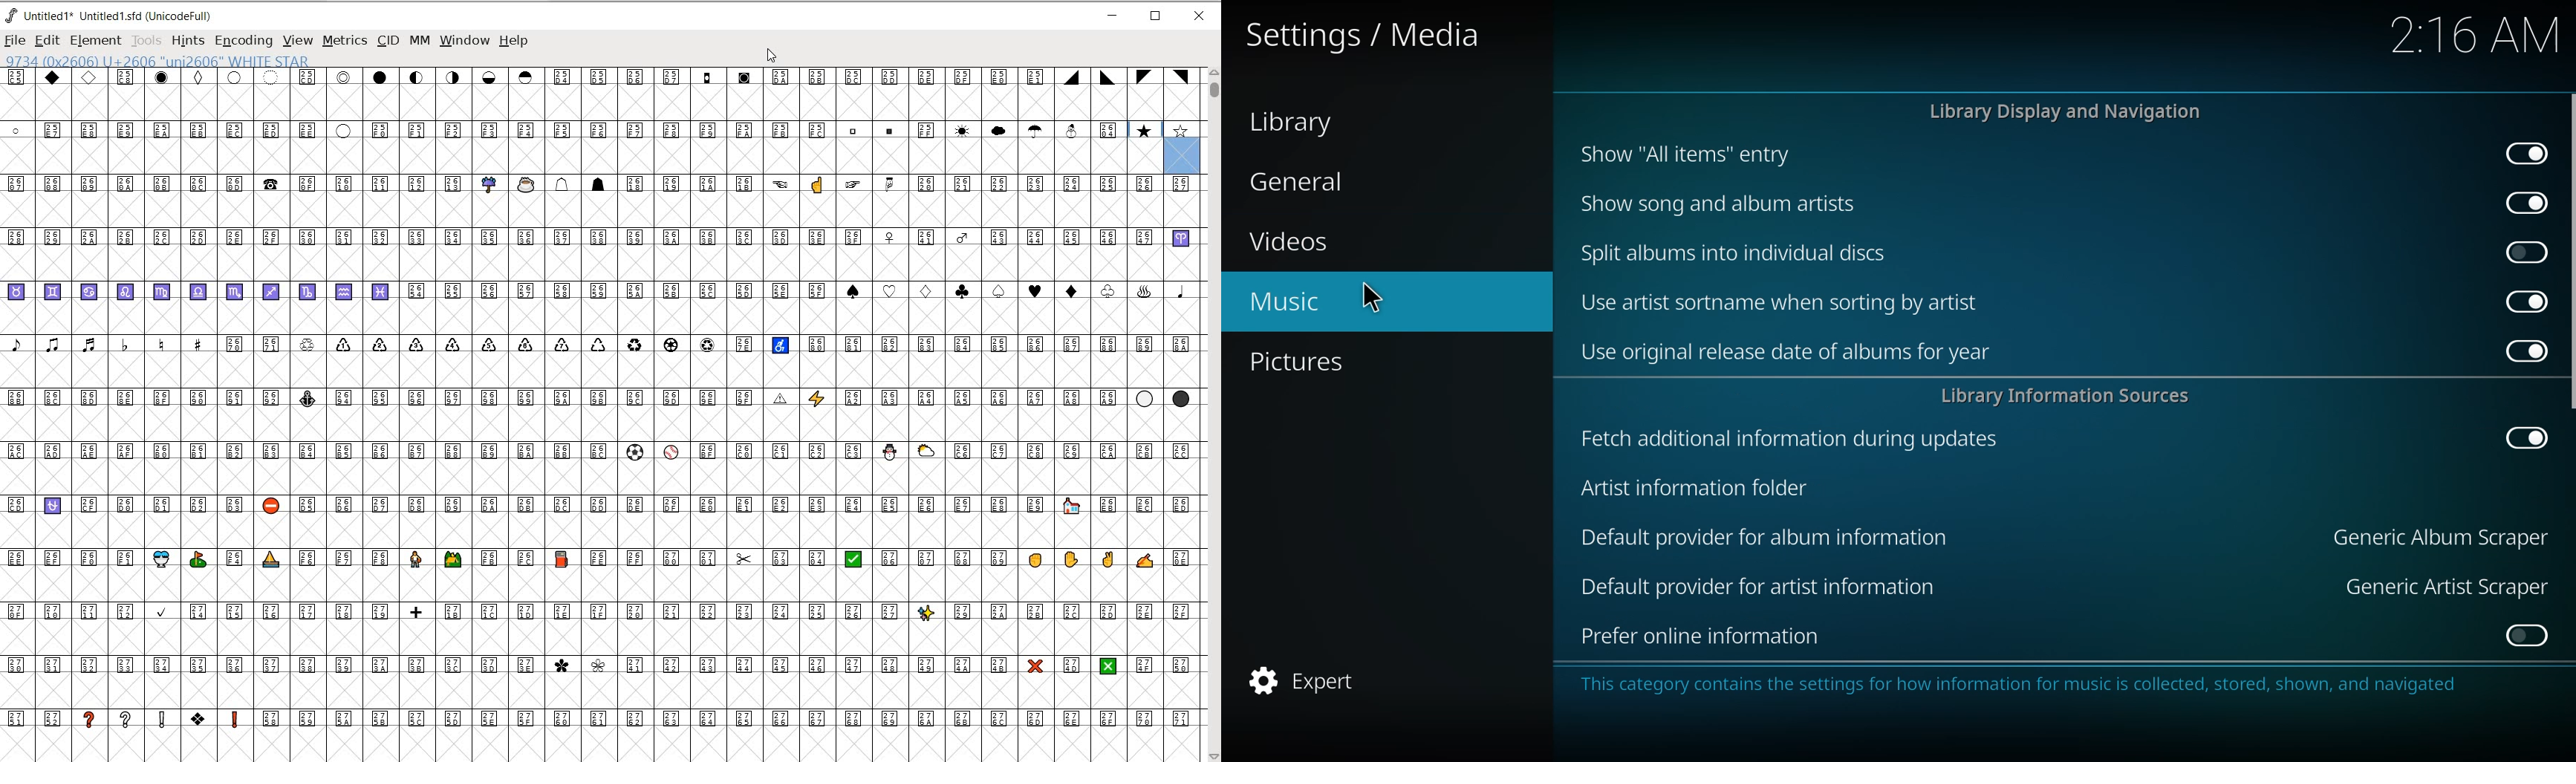  What do you see at coordinates (1765, 587) in the screenshot?
I see `default provider for artist information` at bounding box center [1765, 587].